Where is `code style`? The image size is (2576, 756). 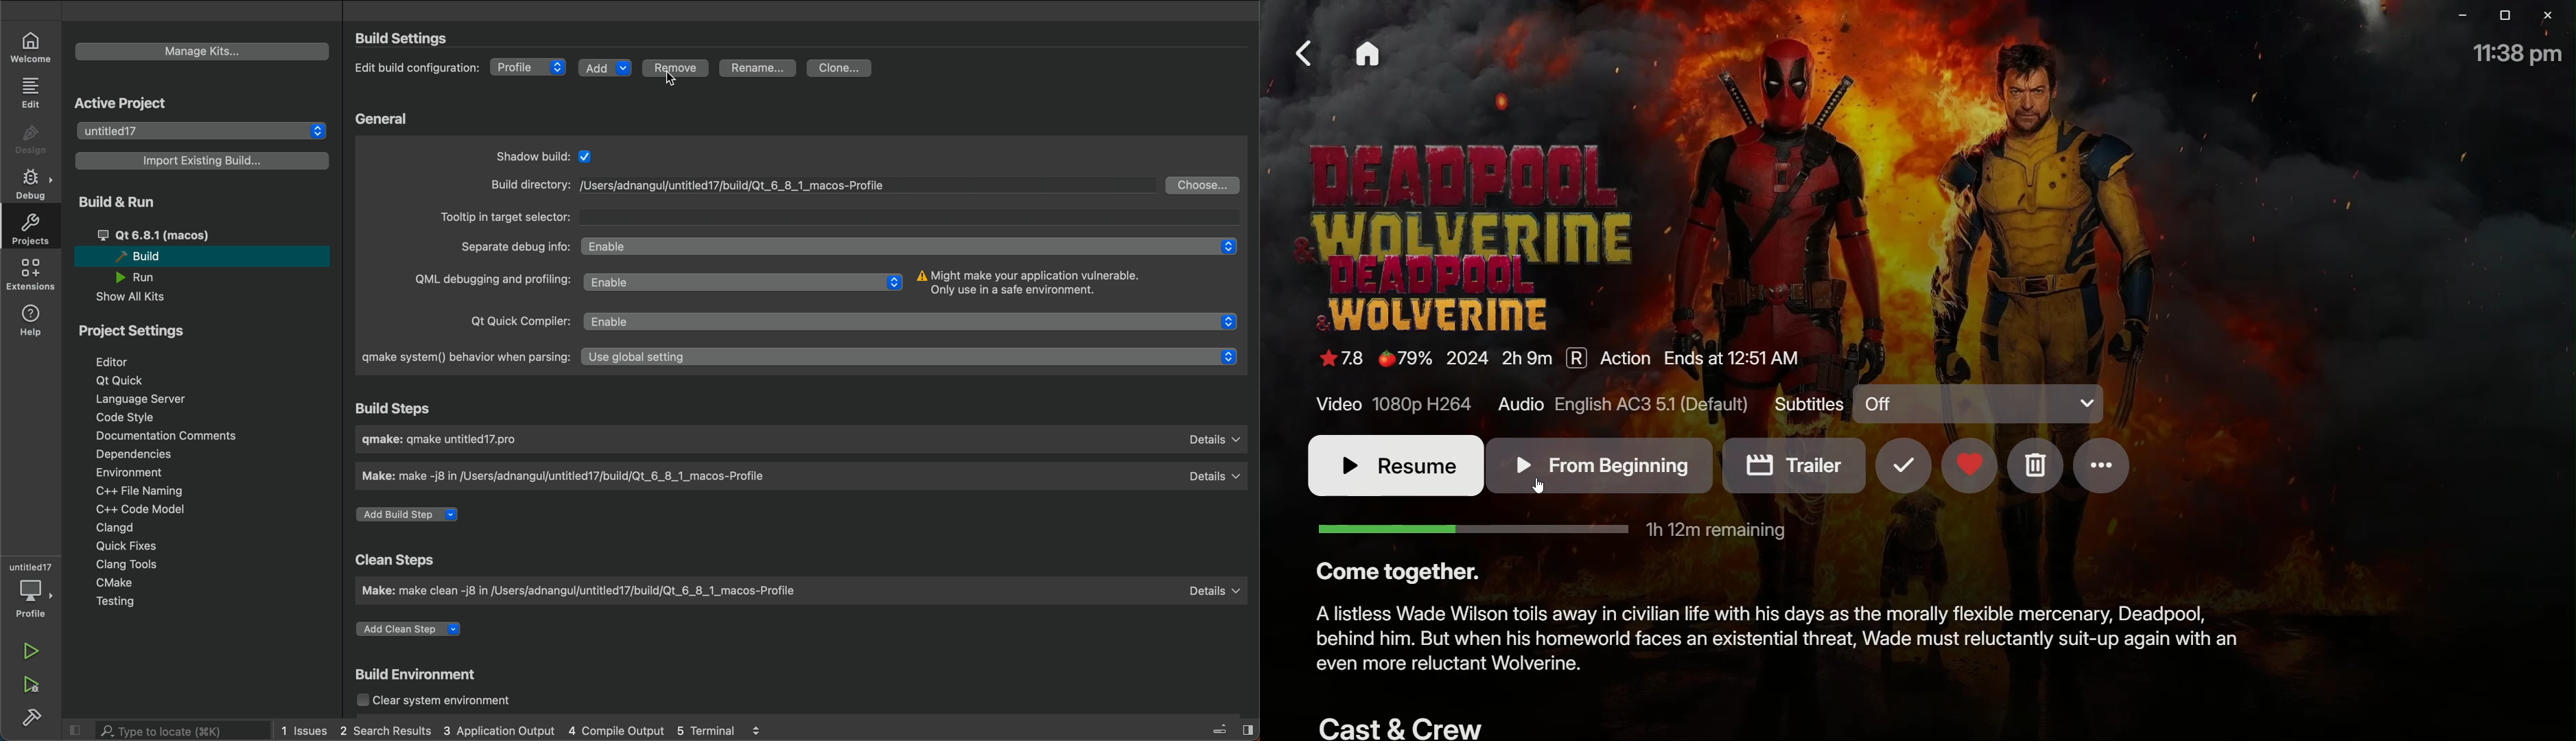 code style is located at coordinates (133, 419).